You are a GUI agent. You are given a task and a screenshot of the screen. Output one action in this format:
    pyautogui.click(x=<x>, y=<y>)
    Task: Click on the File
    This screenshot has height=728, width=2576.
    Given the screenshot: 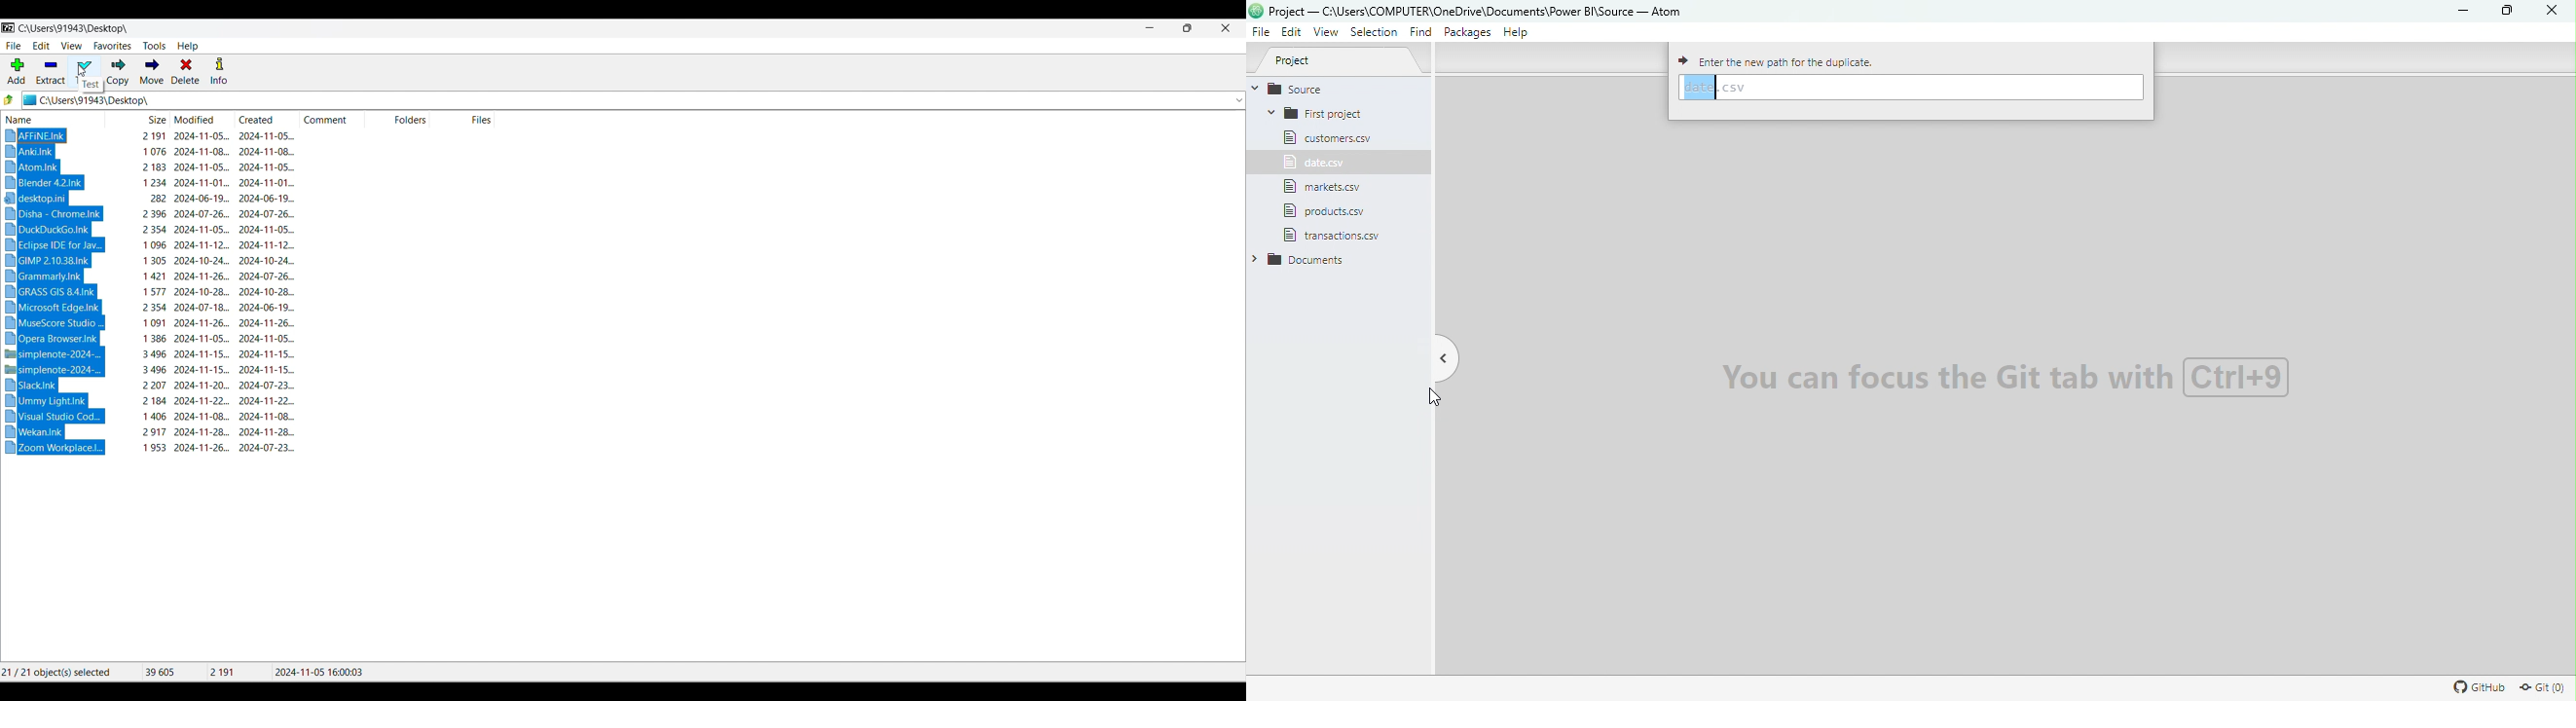 What is the action you would take?
    pyautogui.click(x=1328, y=211)
    